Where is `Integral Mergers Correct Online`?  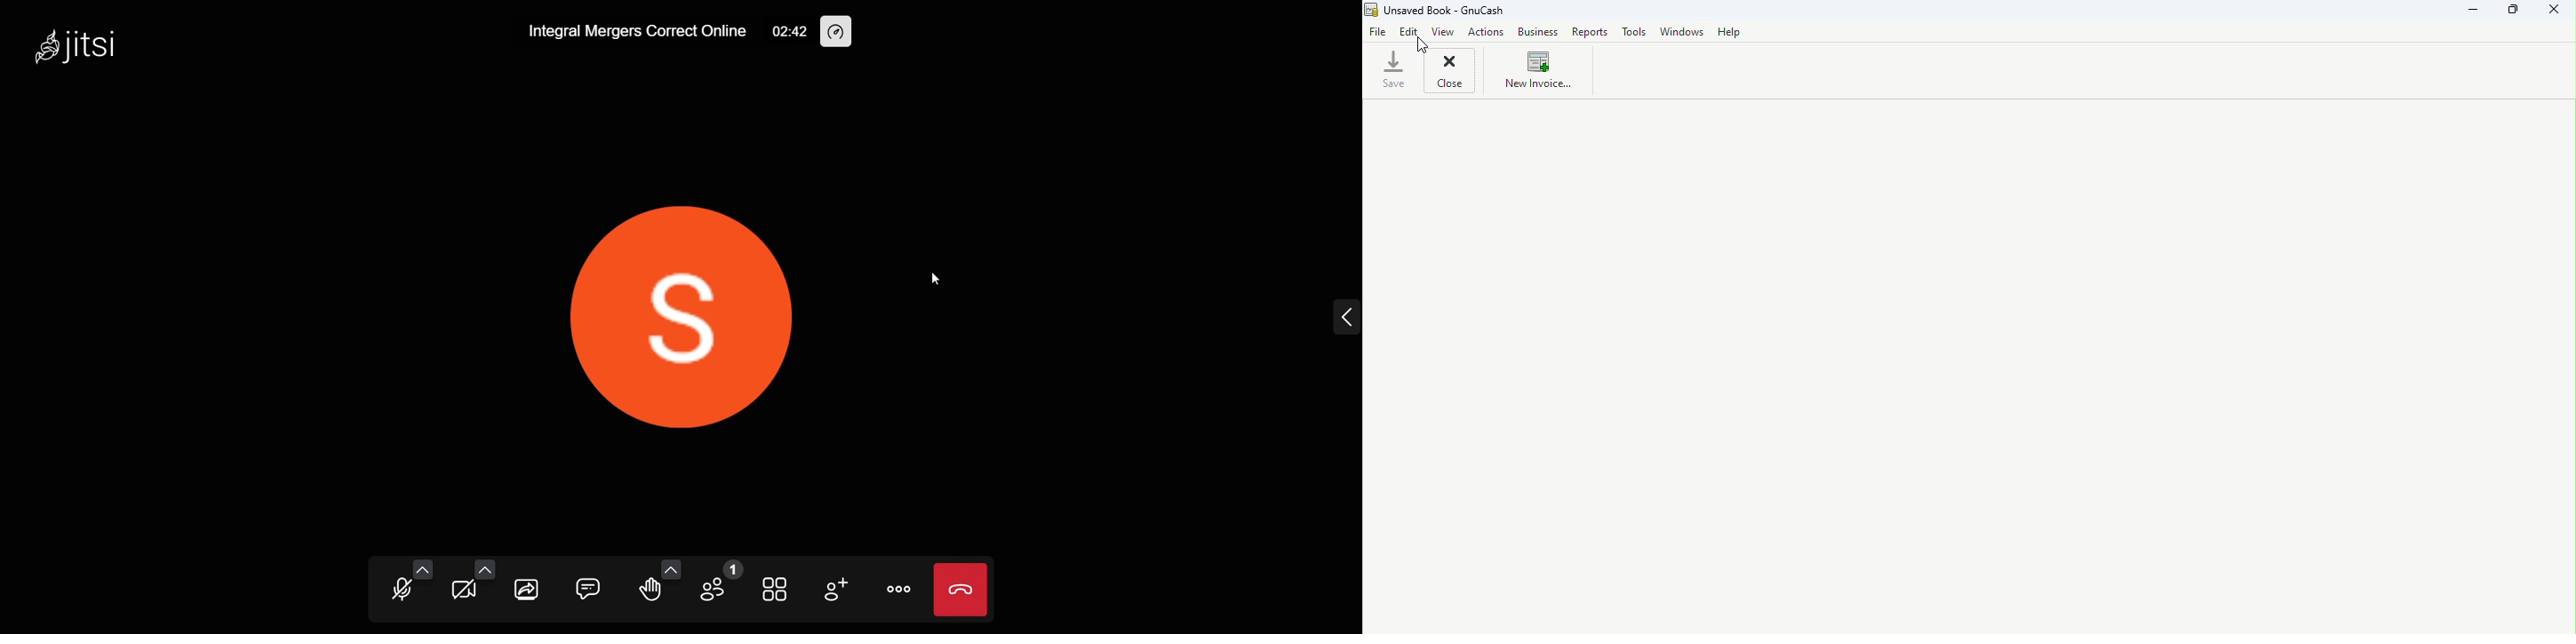
Integral Mergers Correct Online is located at coordinates (631, 32).